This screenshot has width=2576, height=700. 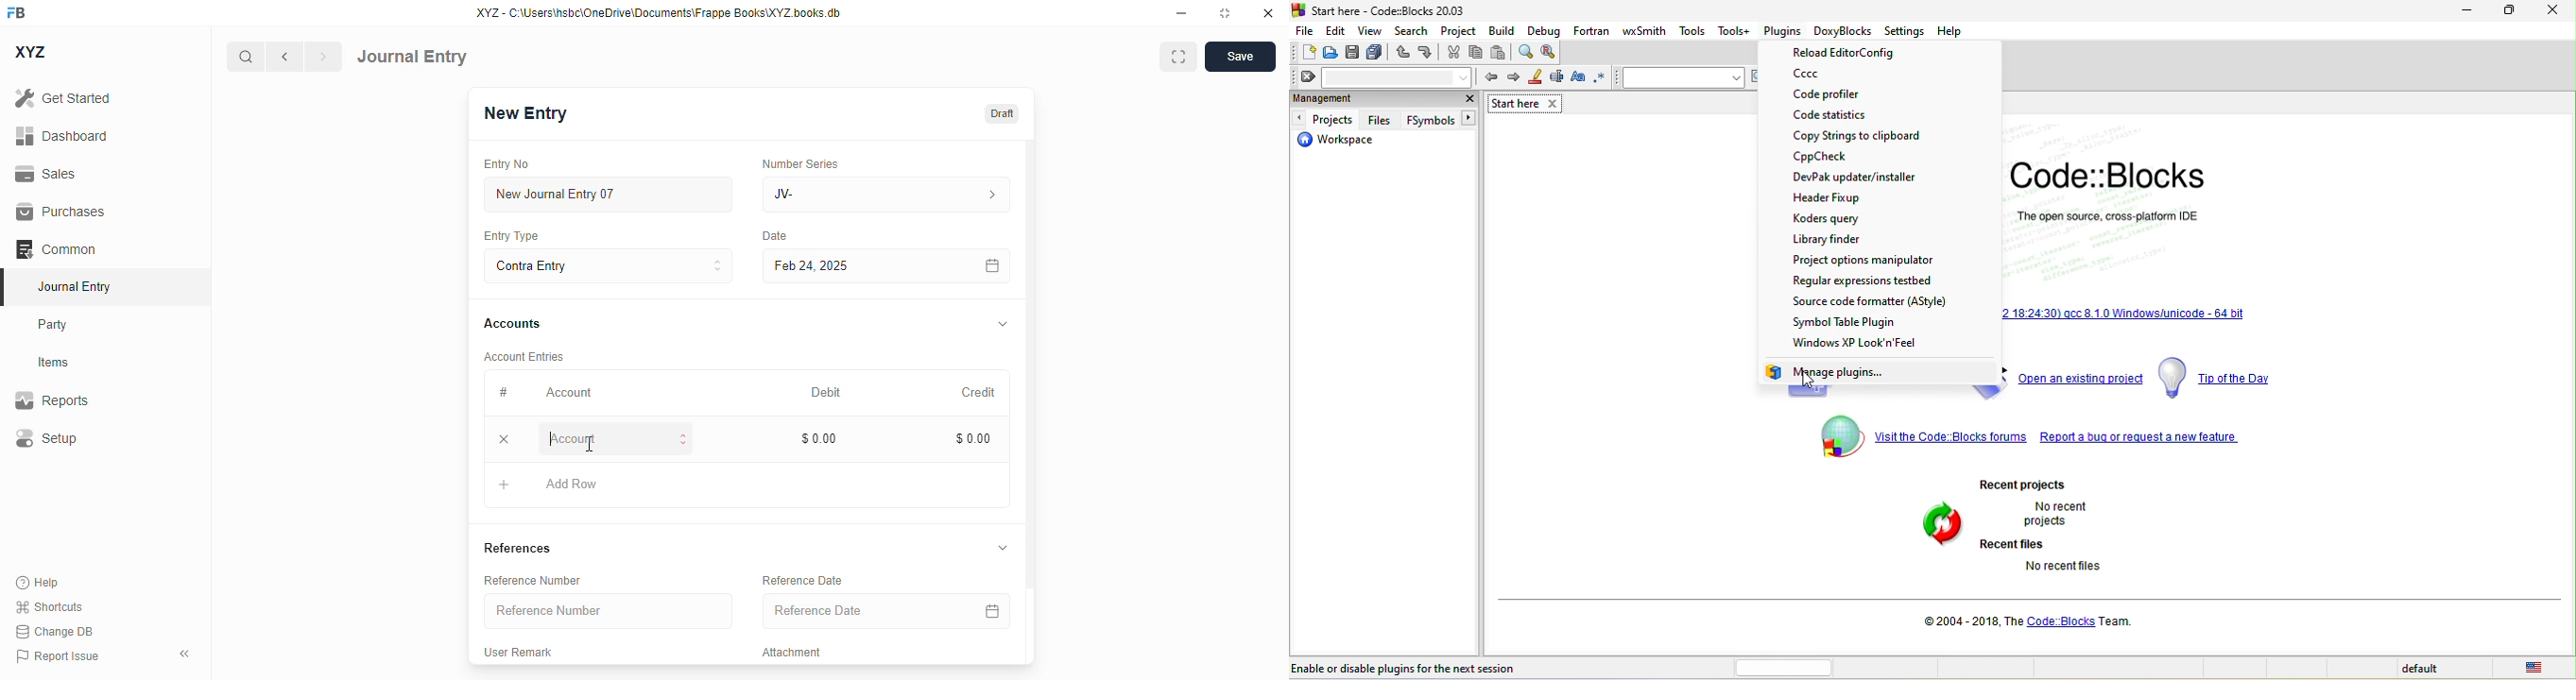 I want to click on shortcuts, so click(x=49, y=606).